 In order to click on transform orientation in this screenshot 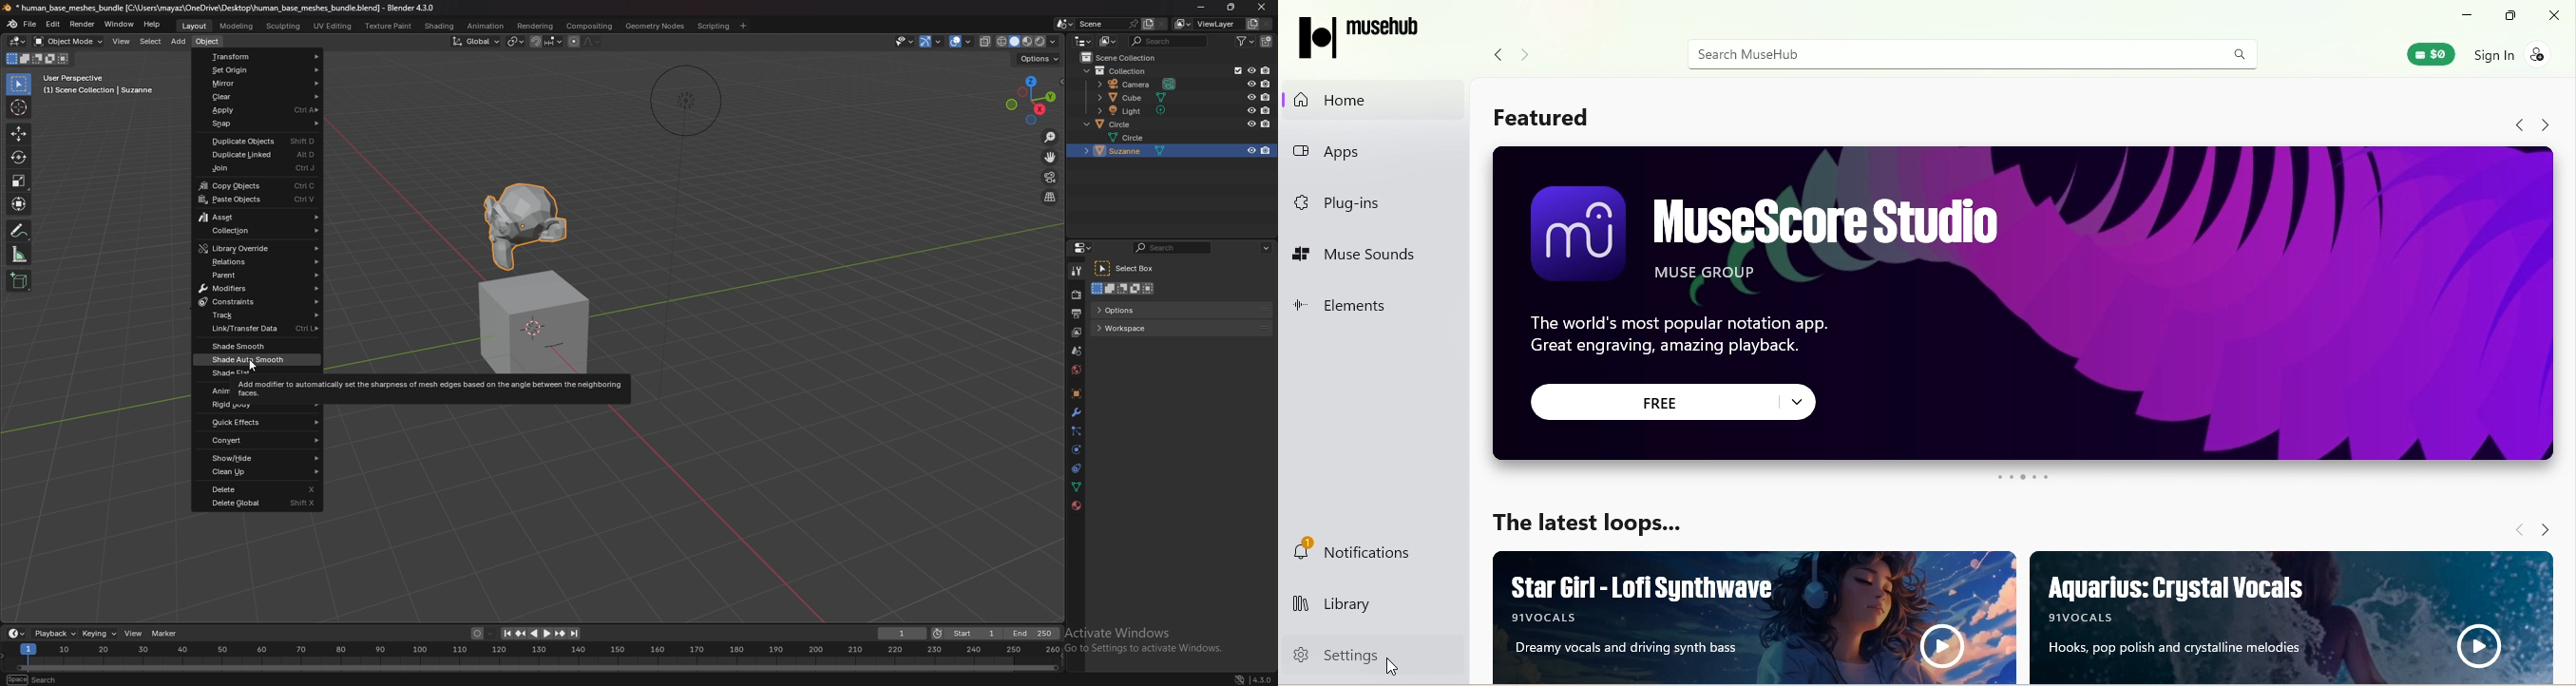, I will do `click(476, 41)`.